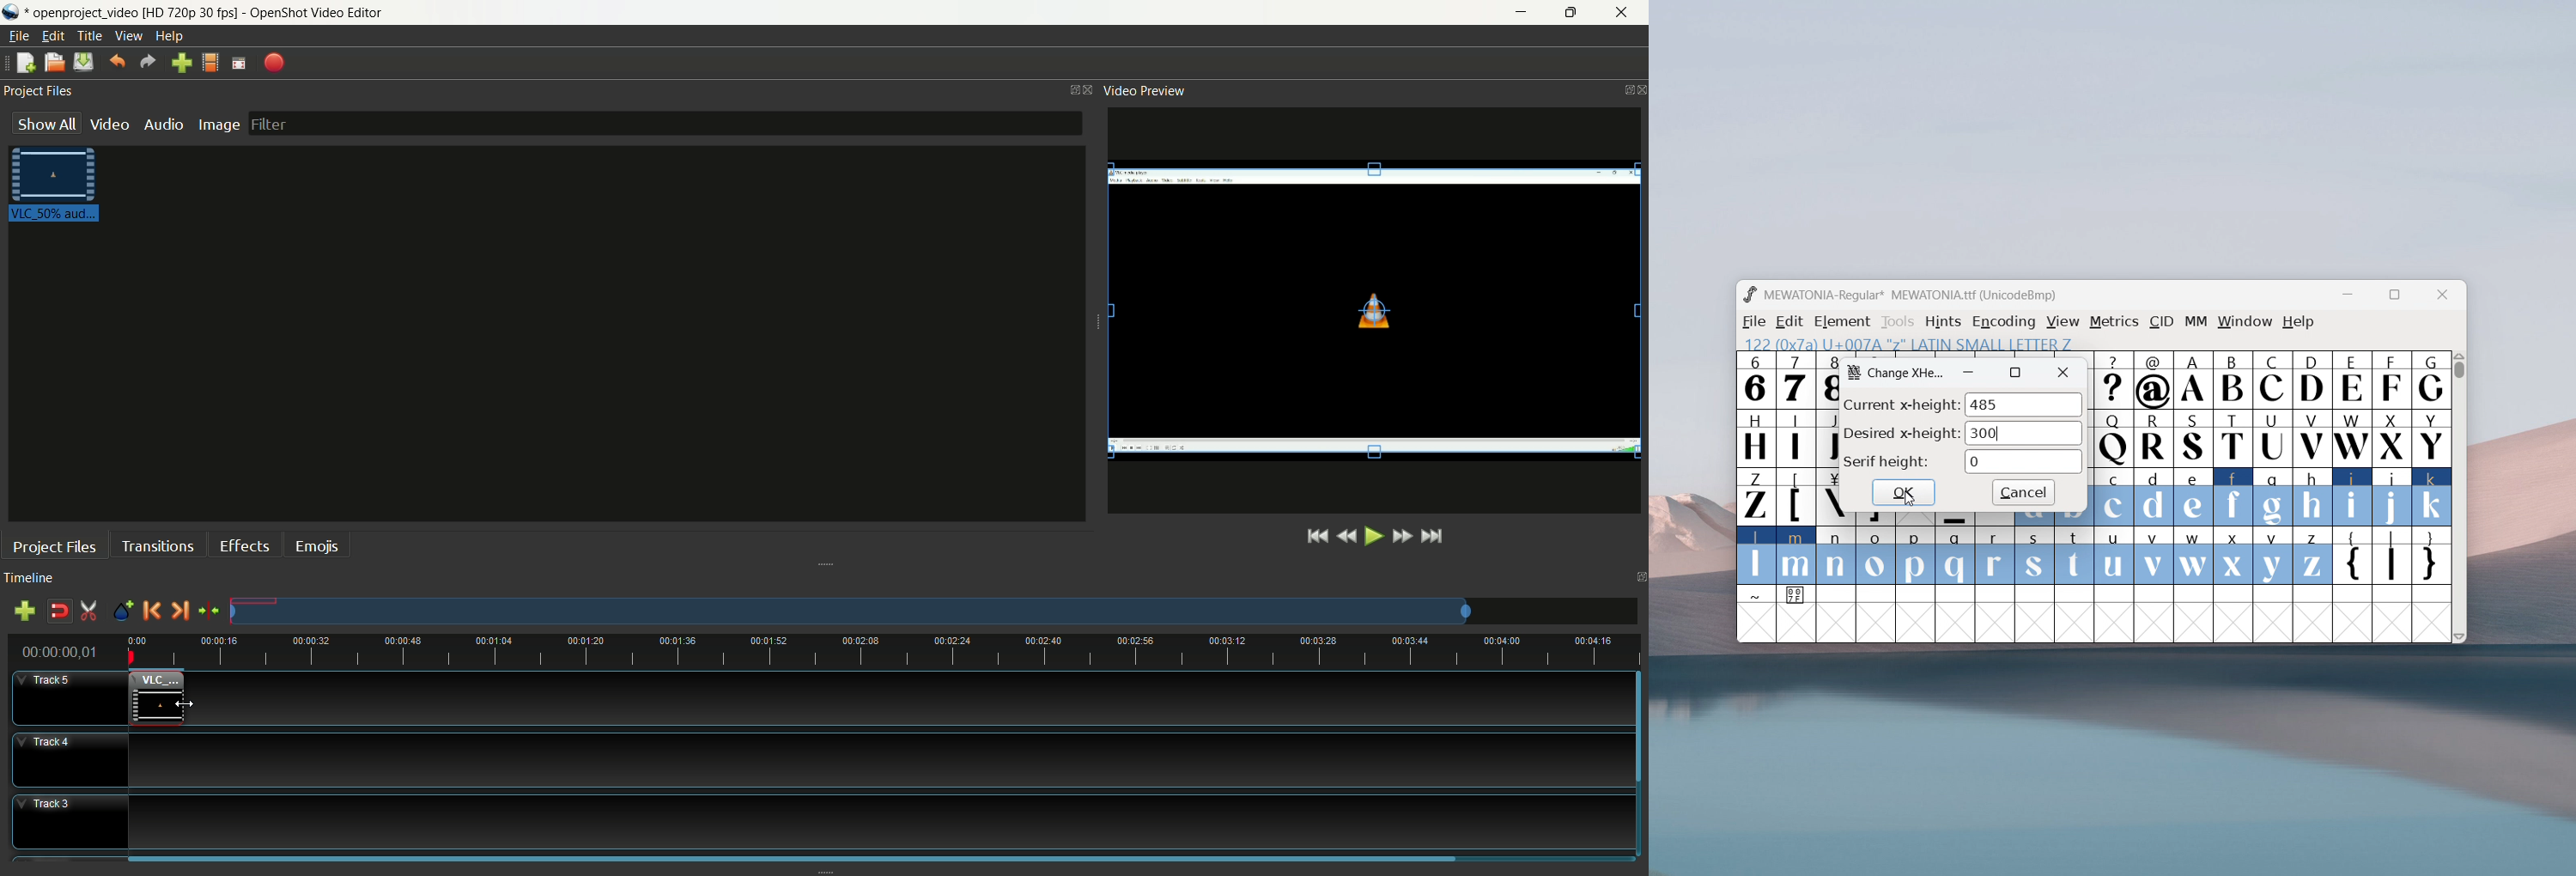  What do you see at coordinates (1797, 597) in the screenshot?
I see `0 0 7 F` at bounding box center [1797, 597].